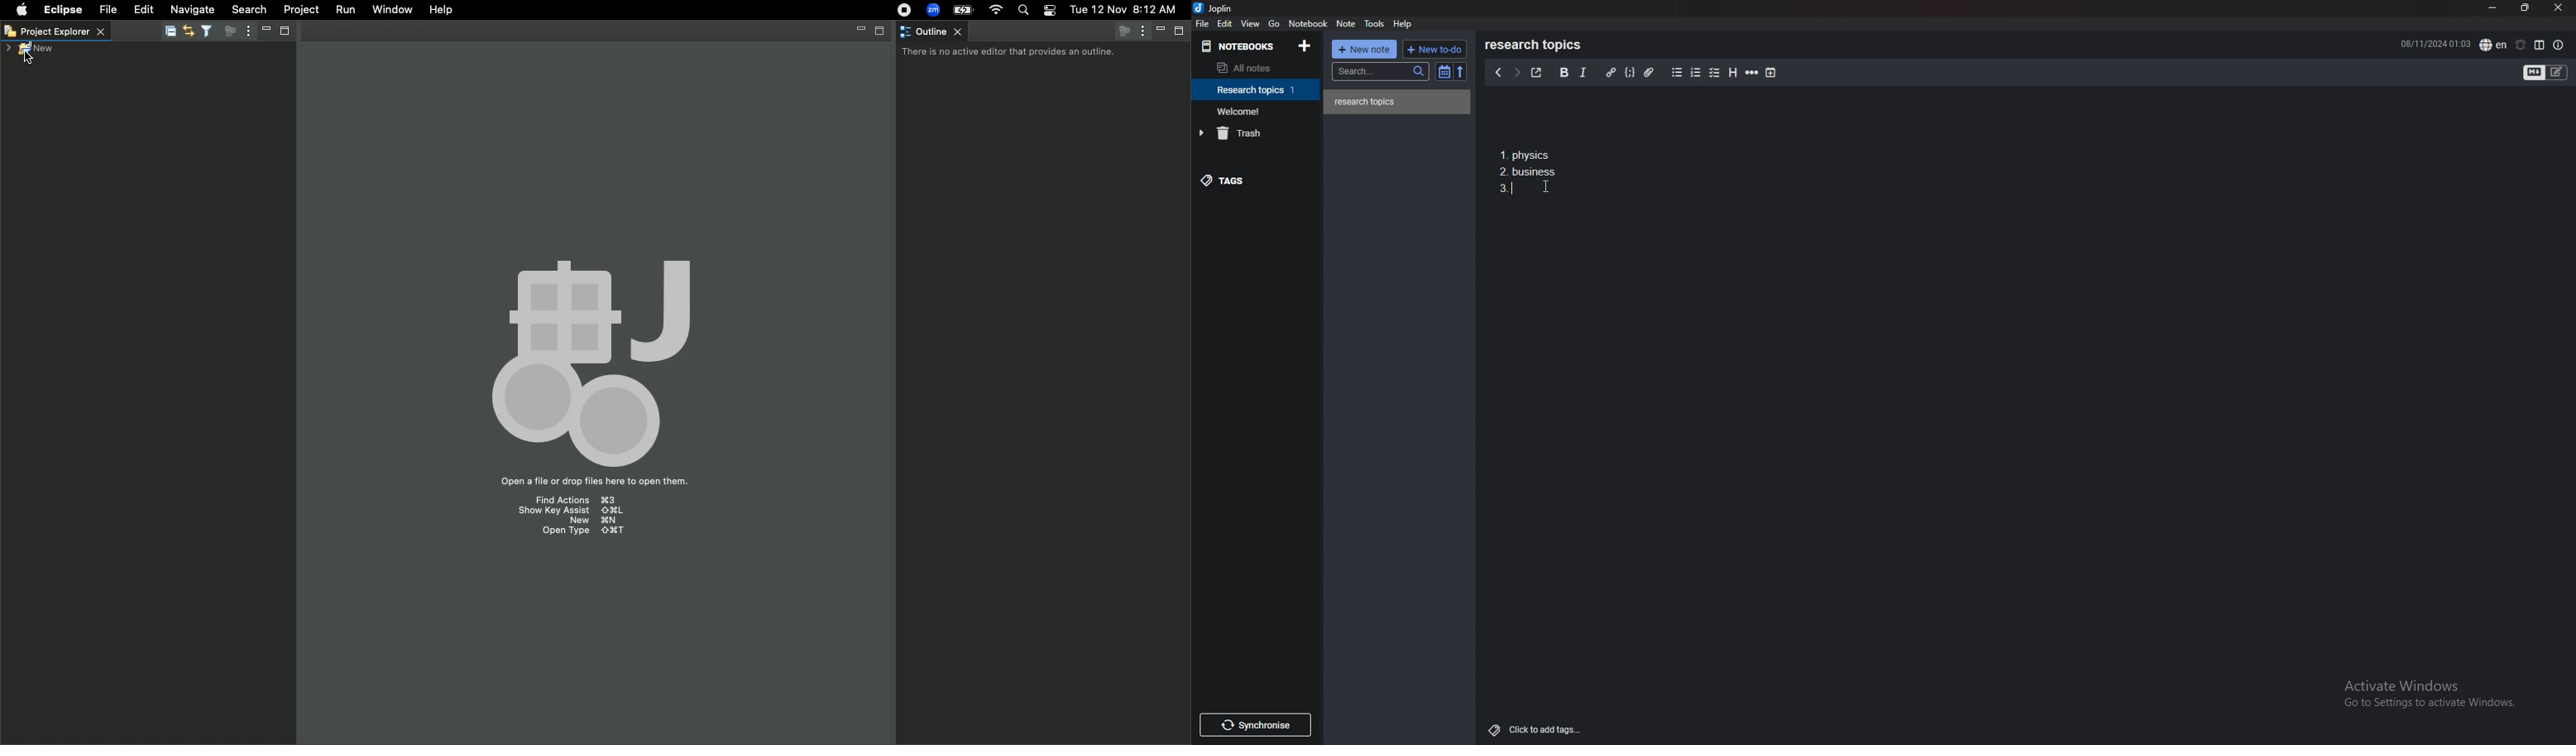 Image resolution: width=2576 pixels, height=756 pixels. I want to click on Run, so click(342, 9).